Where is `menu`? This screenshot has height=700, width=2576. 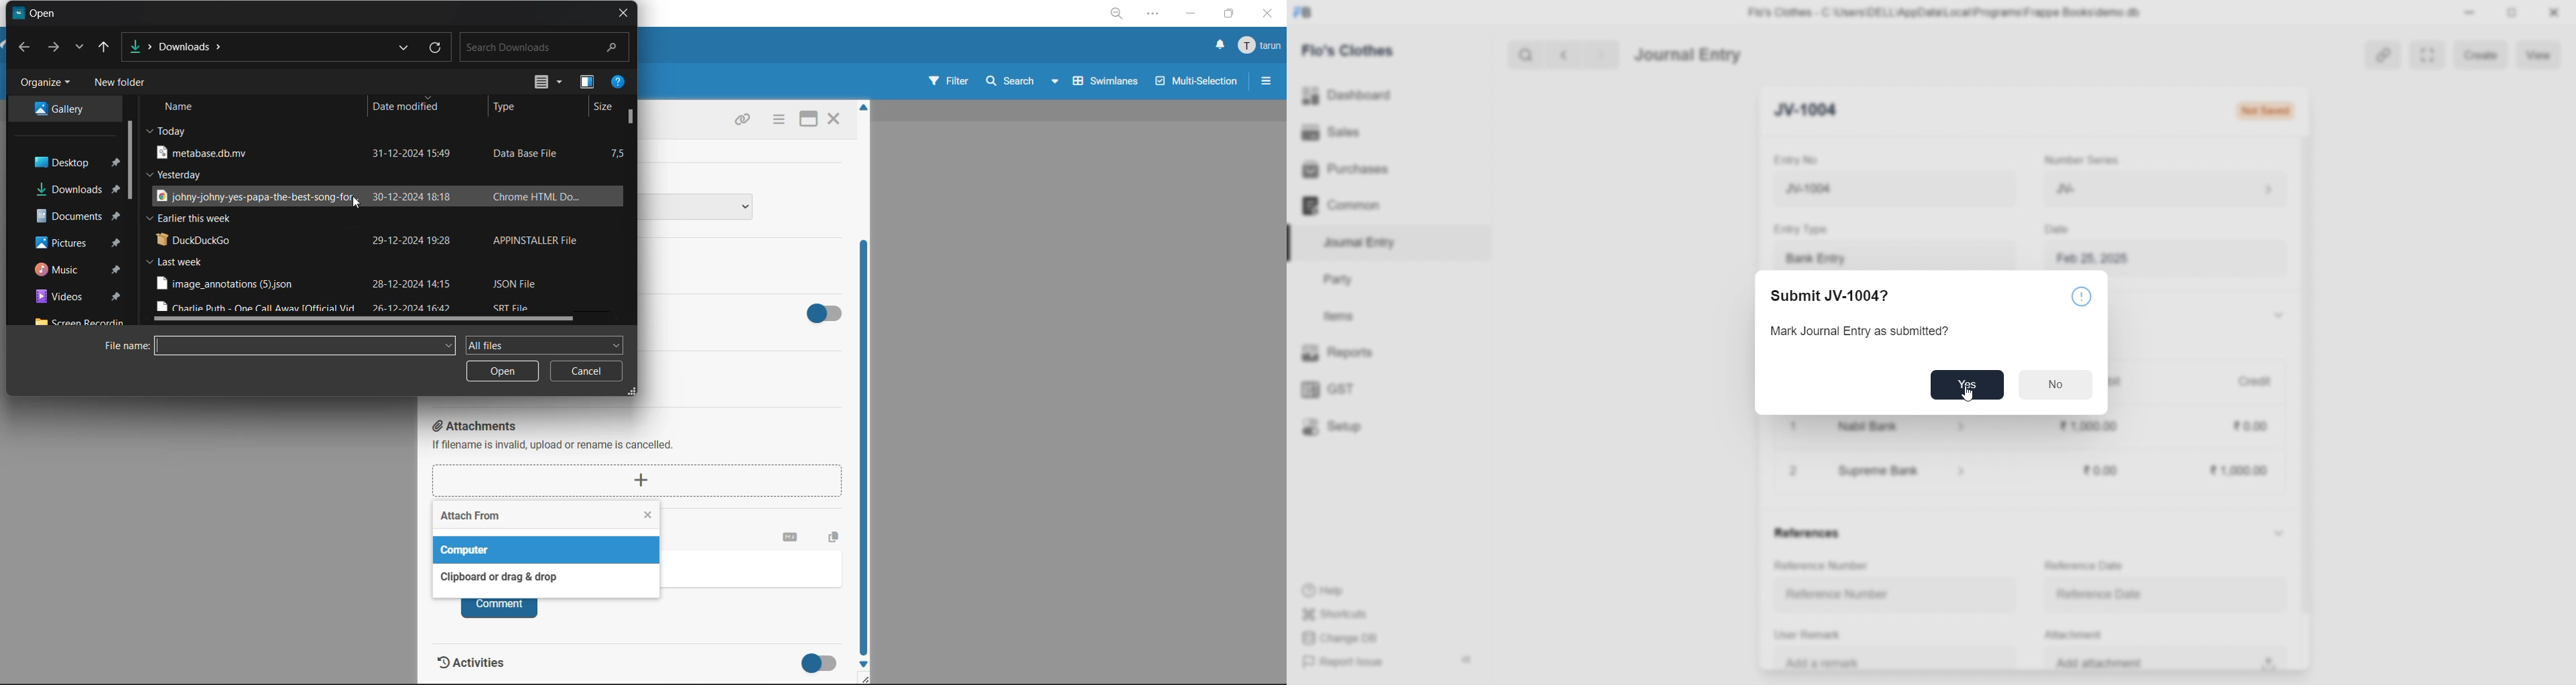 menu is located at coordinates (1259, 48).